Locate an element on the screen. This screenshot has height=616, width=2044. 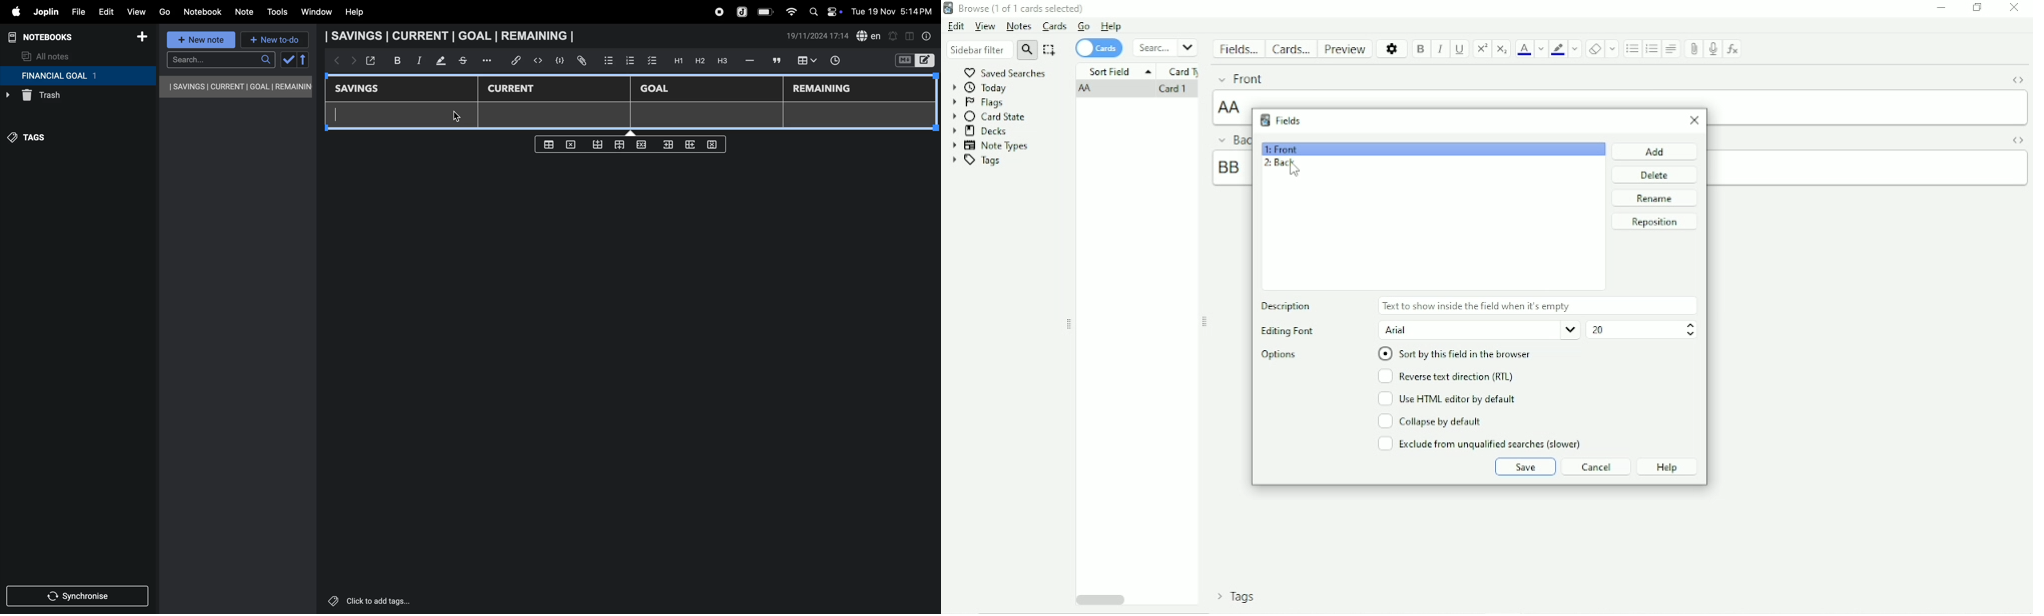
Reposition is located at coordinates (1654, 222).